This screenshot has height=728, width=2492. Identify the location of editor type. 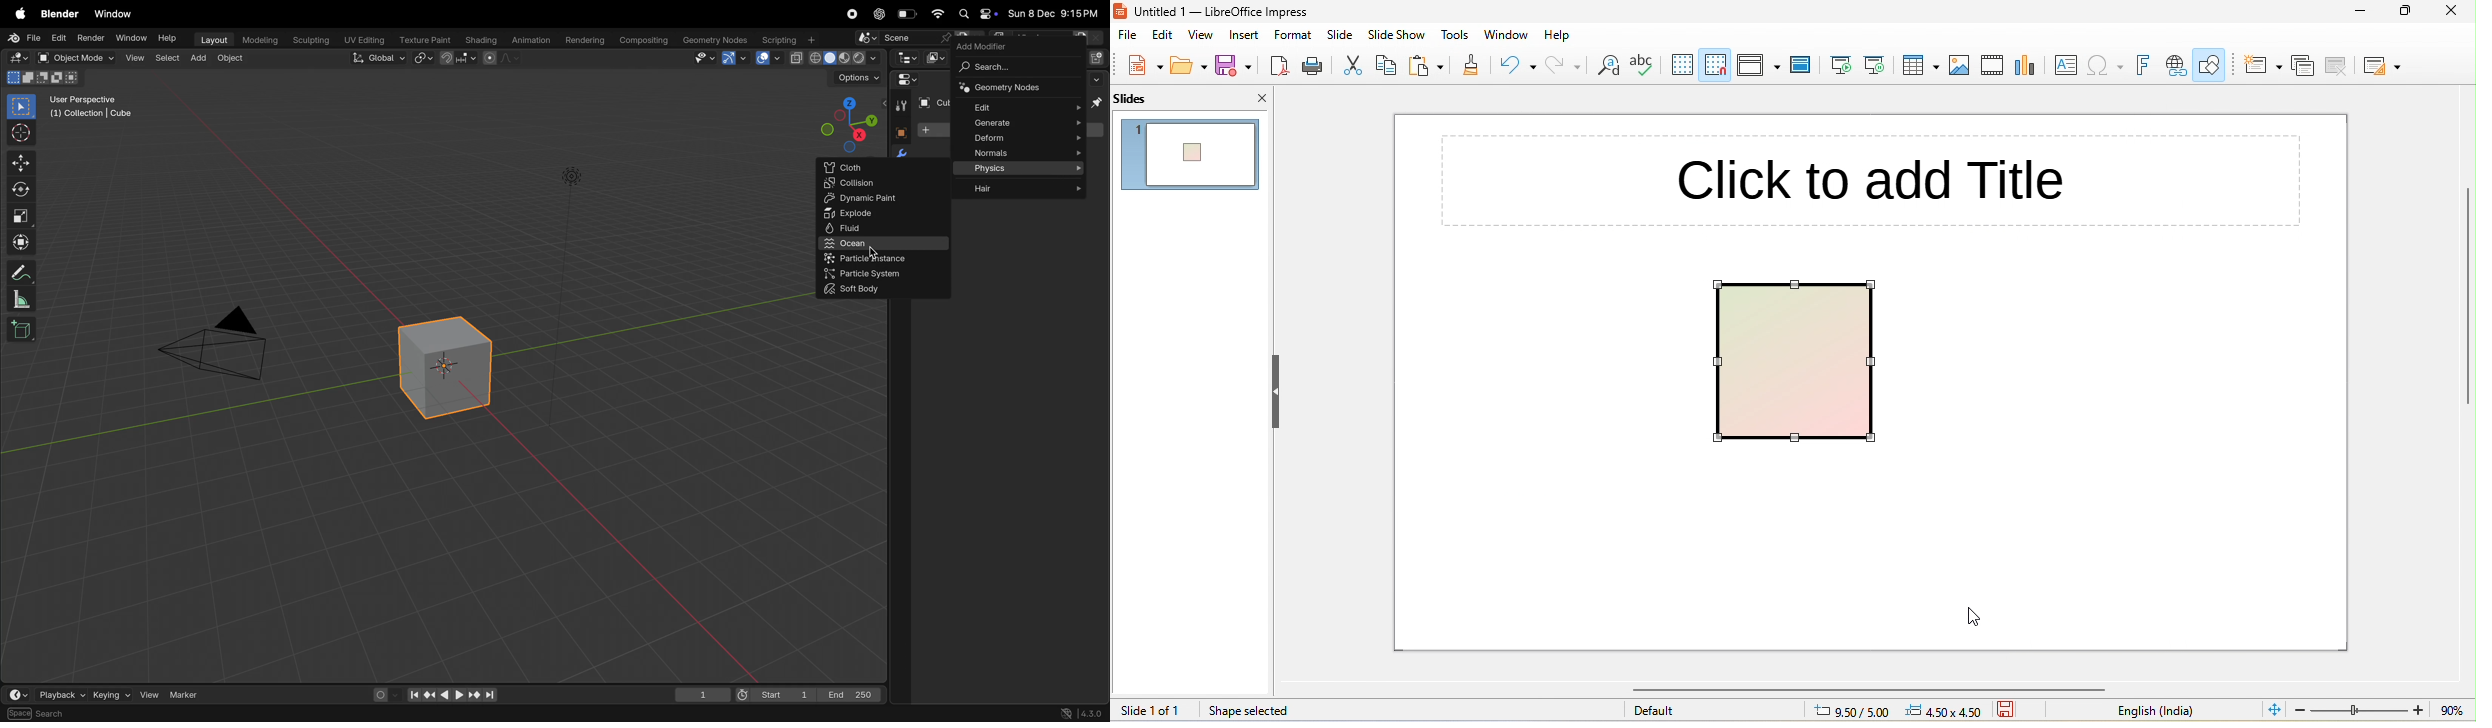
(20, 695).